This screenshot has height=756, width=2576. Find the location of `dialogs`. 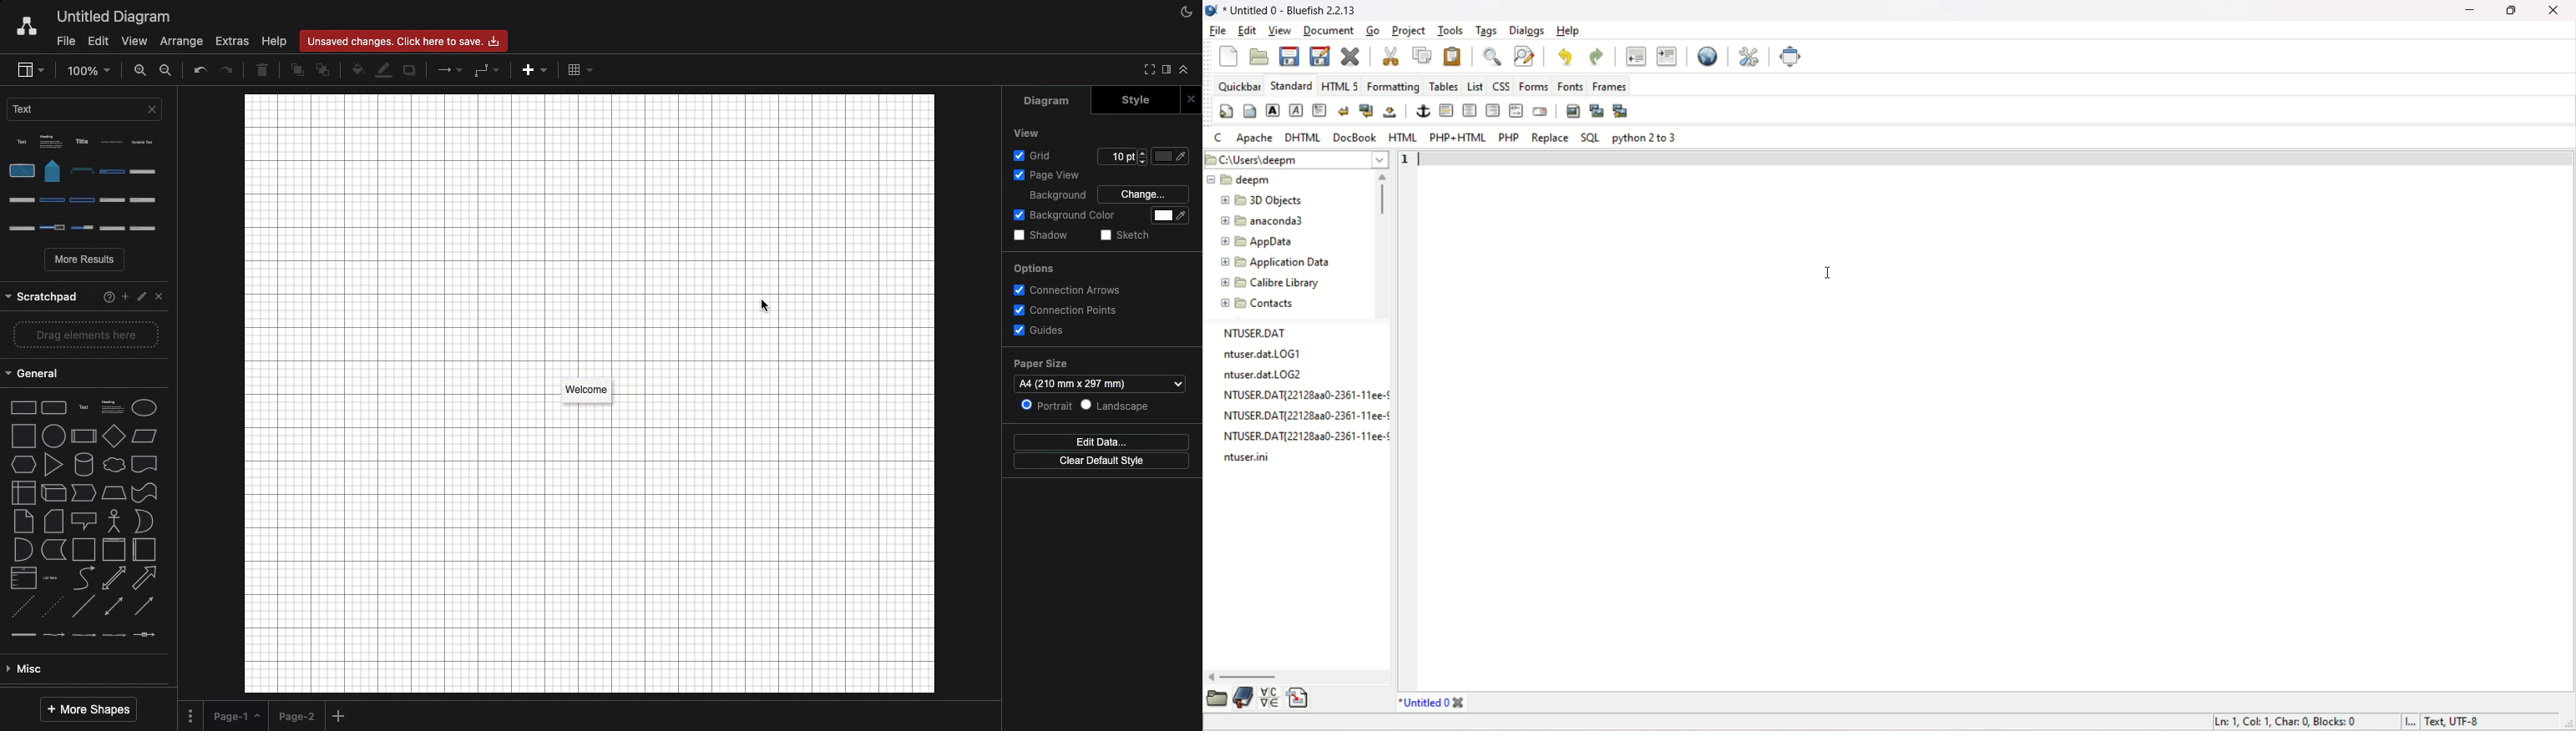

dialogs is located at coordinates (1527, 30).